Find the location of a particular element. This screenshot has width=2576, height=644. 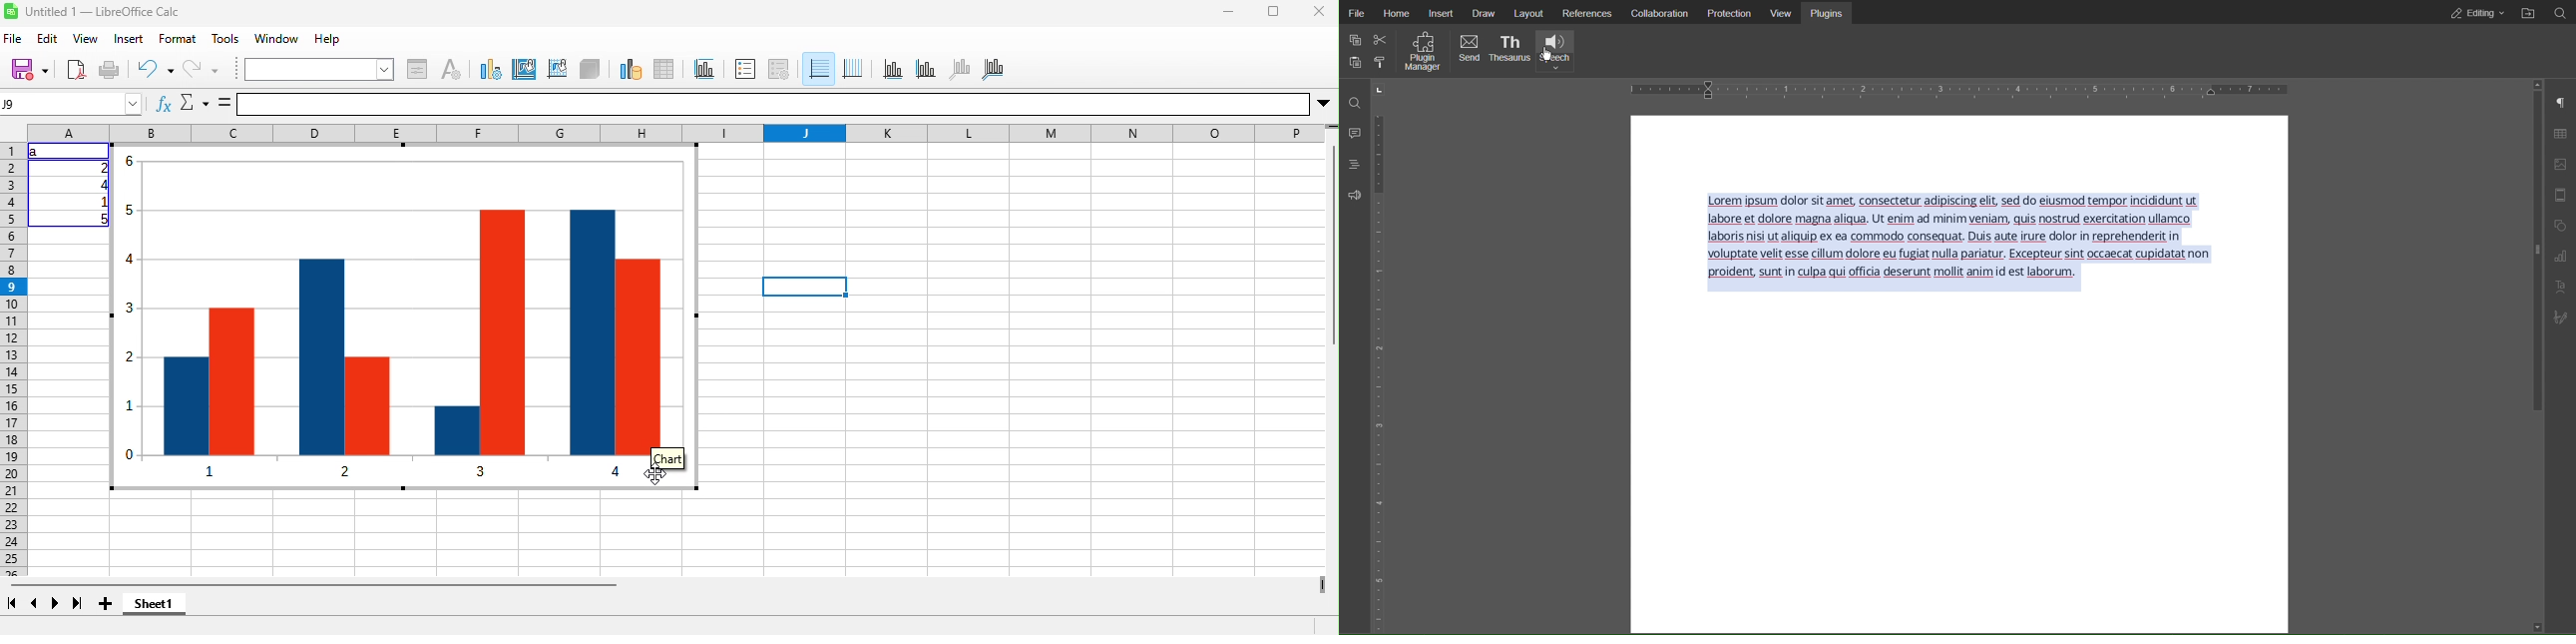

horizontal scroll bar is located at coordinates (311, 584).